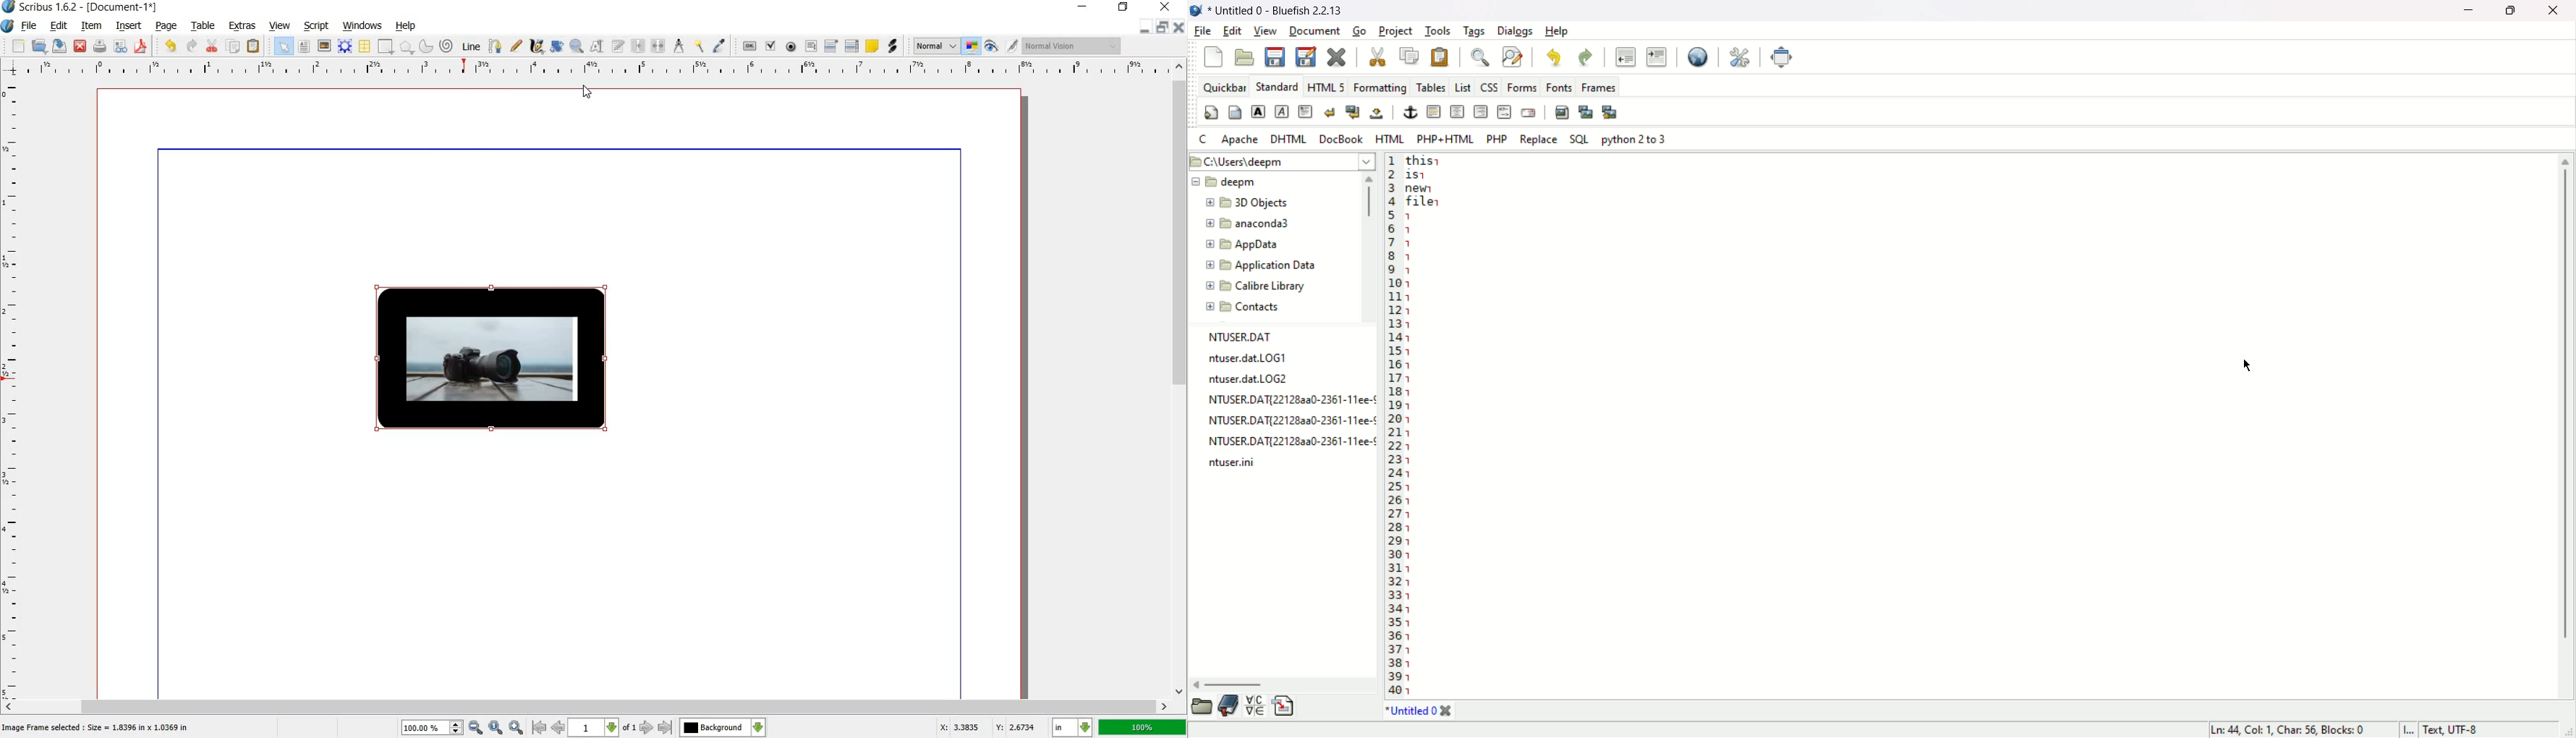  What do you see at coordinates (2514, 10) in the screenshot?
I see `maximize` at bounding box center [2514, 10].